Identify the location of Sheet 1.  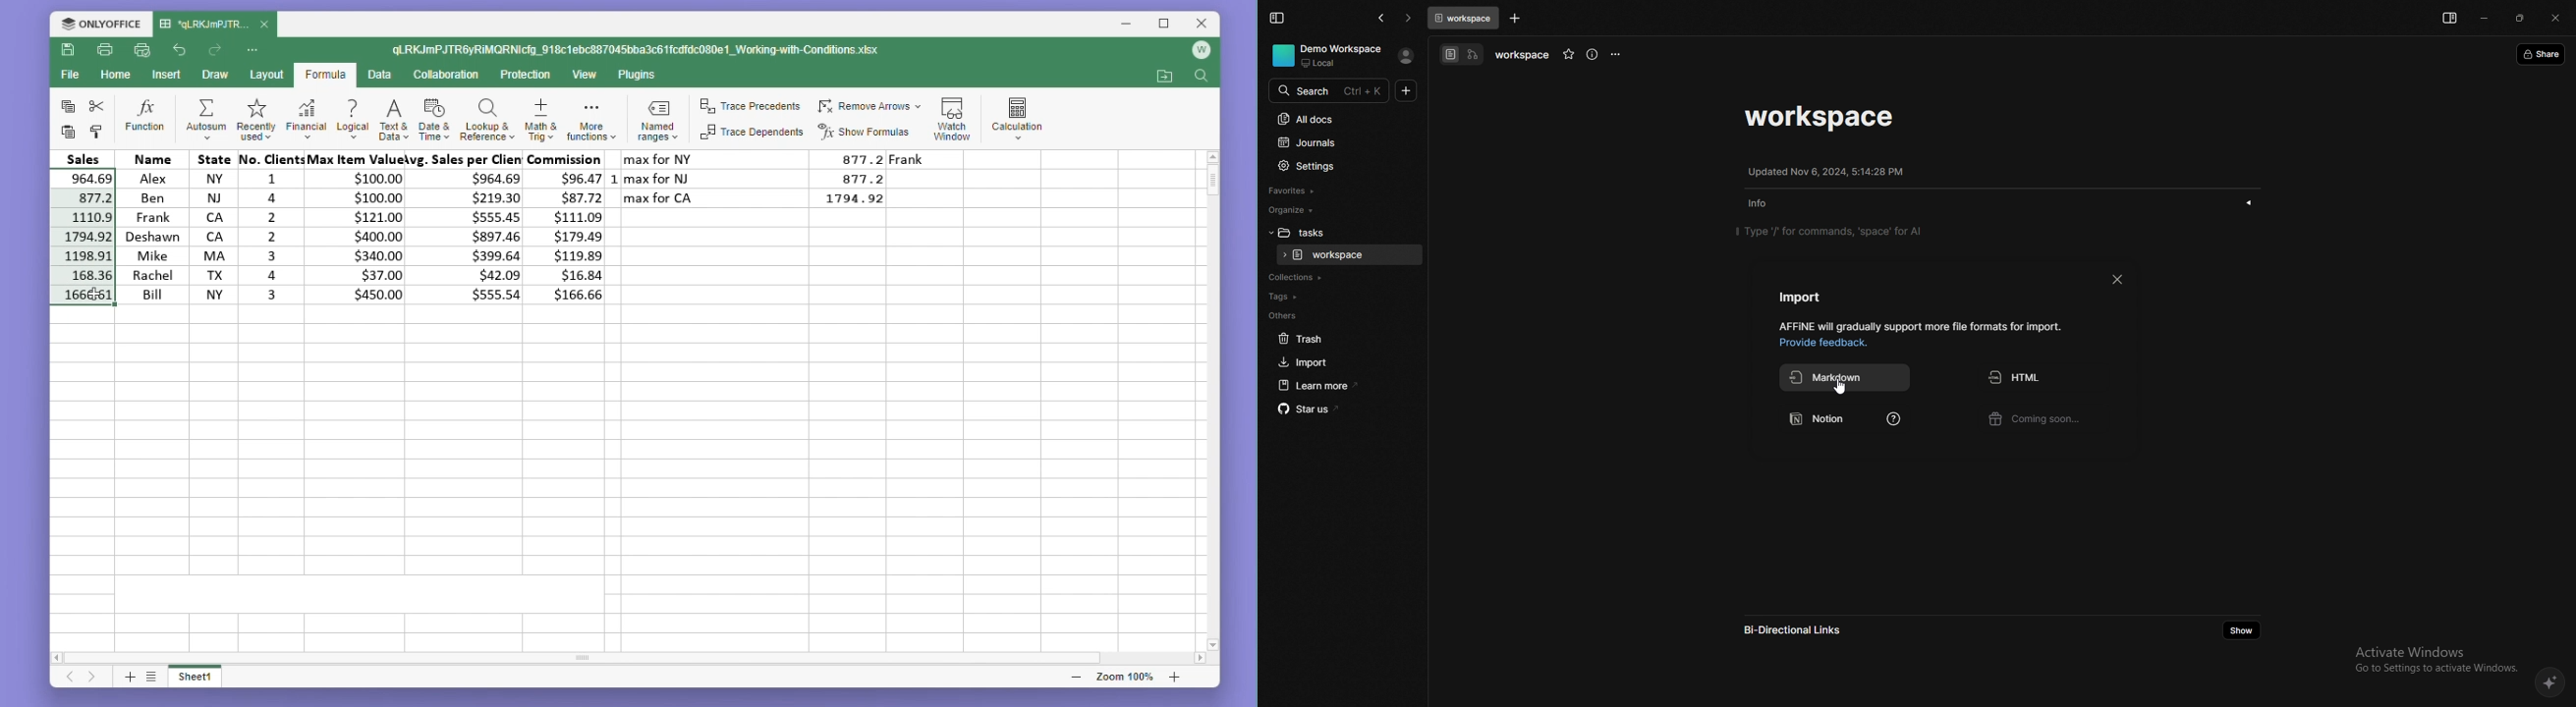
(205, 680).